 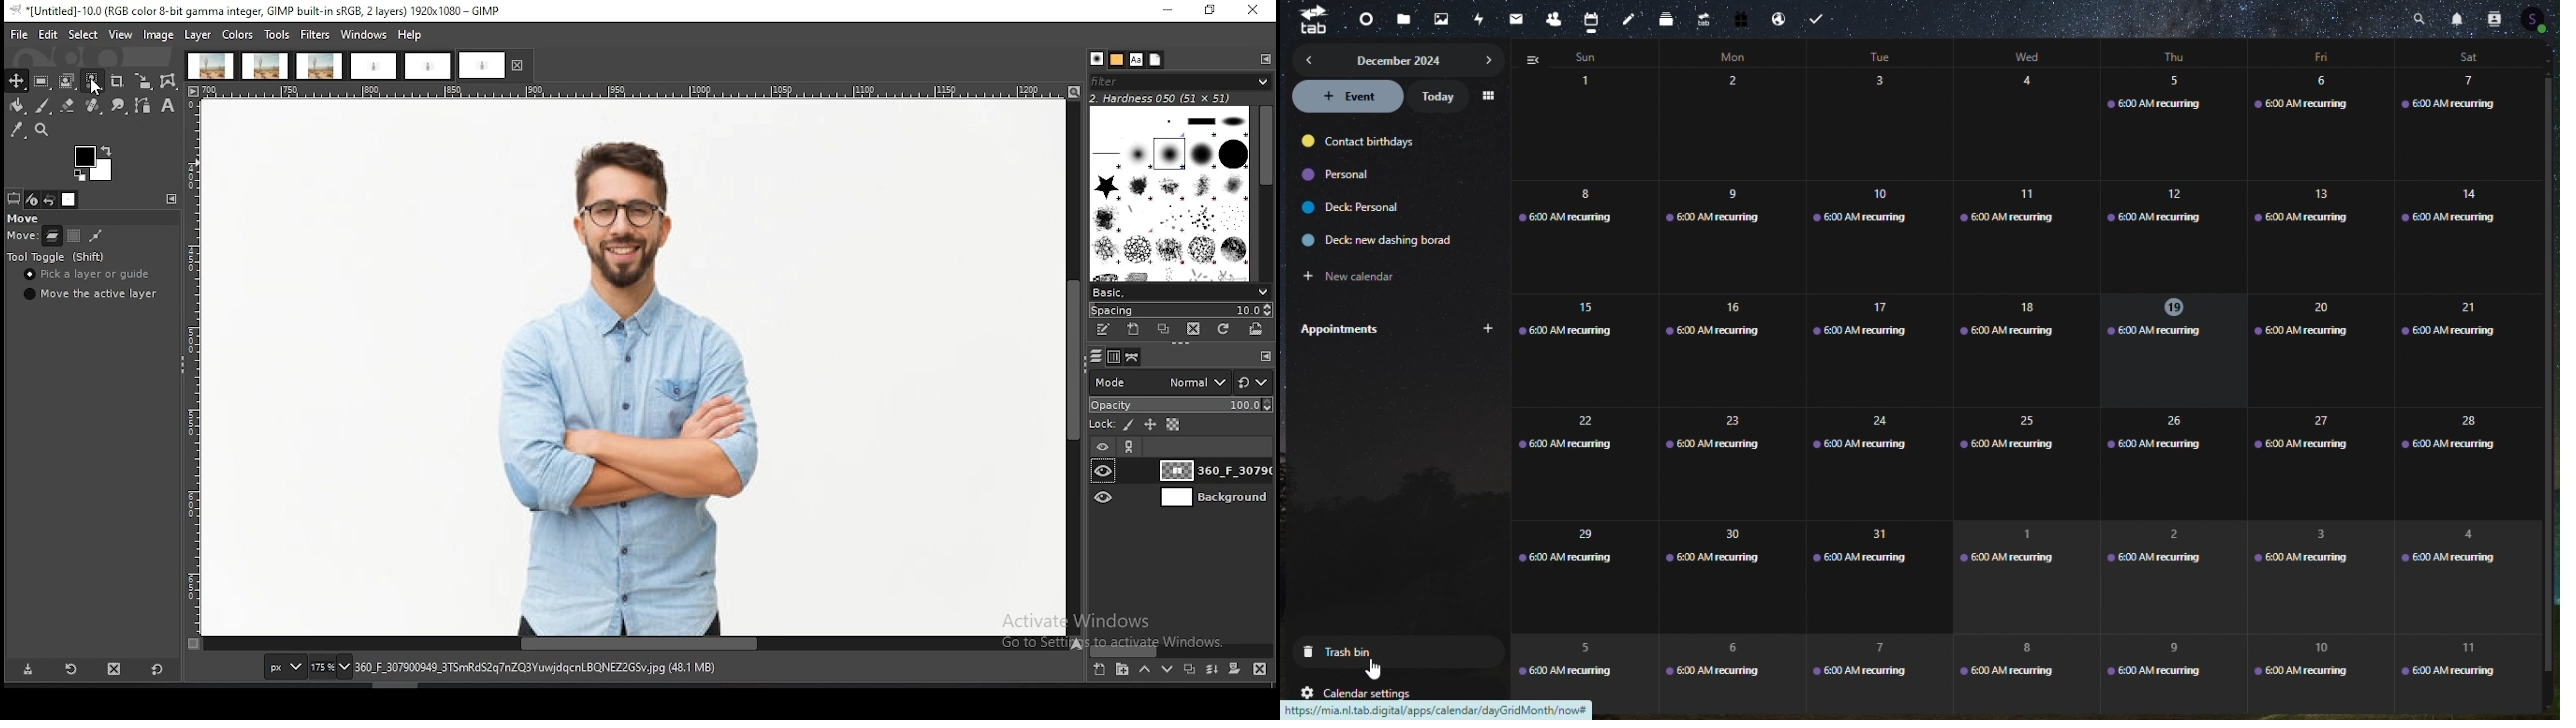 What do you see at coordinates (1478, 20) in the screenshot?
I see `activity` at bounding box center [1478, 20].